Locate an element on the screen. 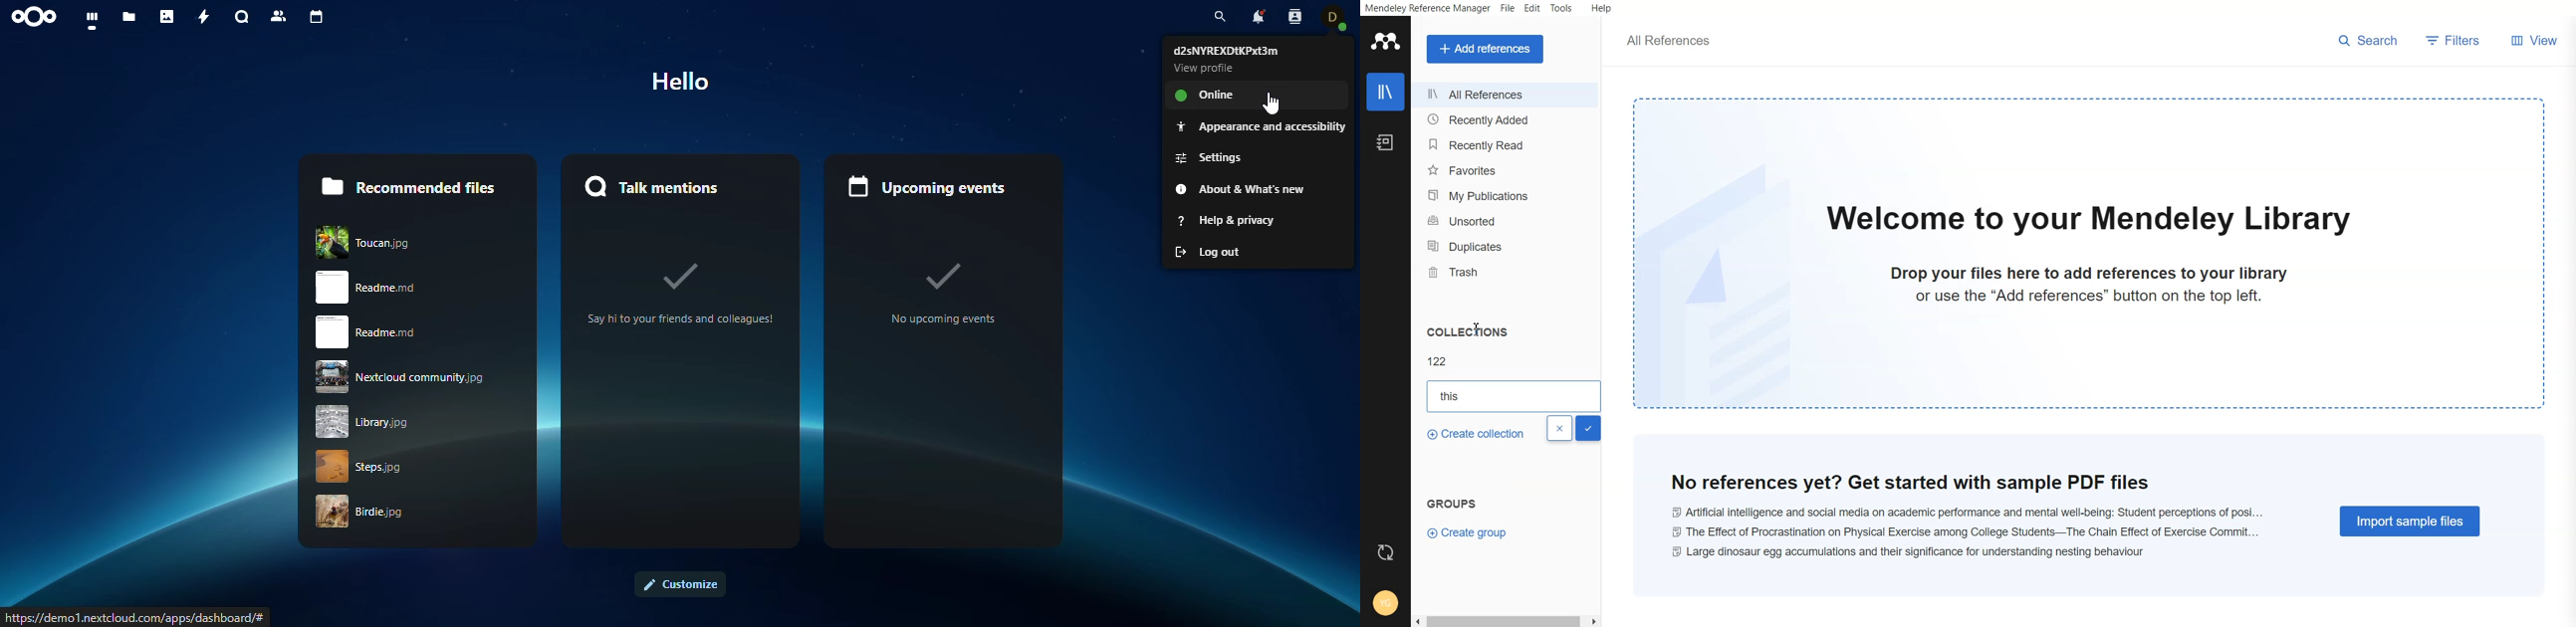 The image size is (2576, 644). nextcloud community.jpg is located at coordinates (406, 376).